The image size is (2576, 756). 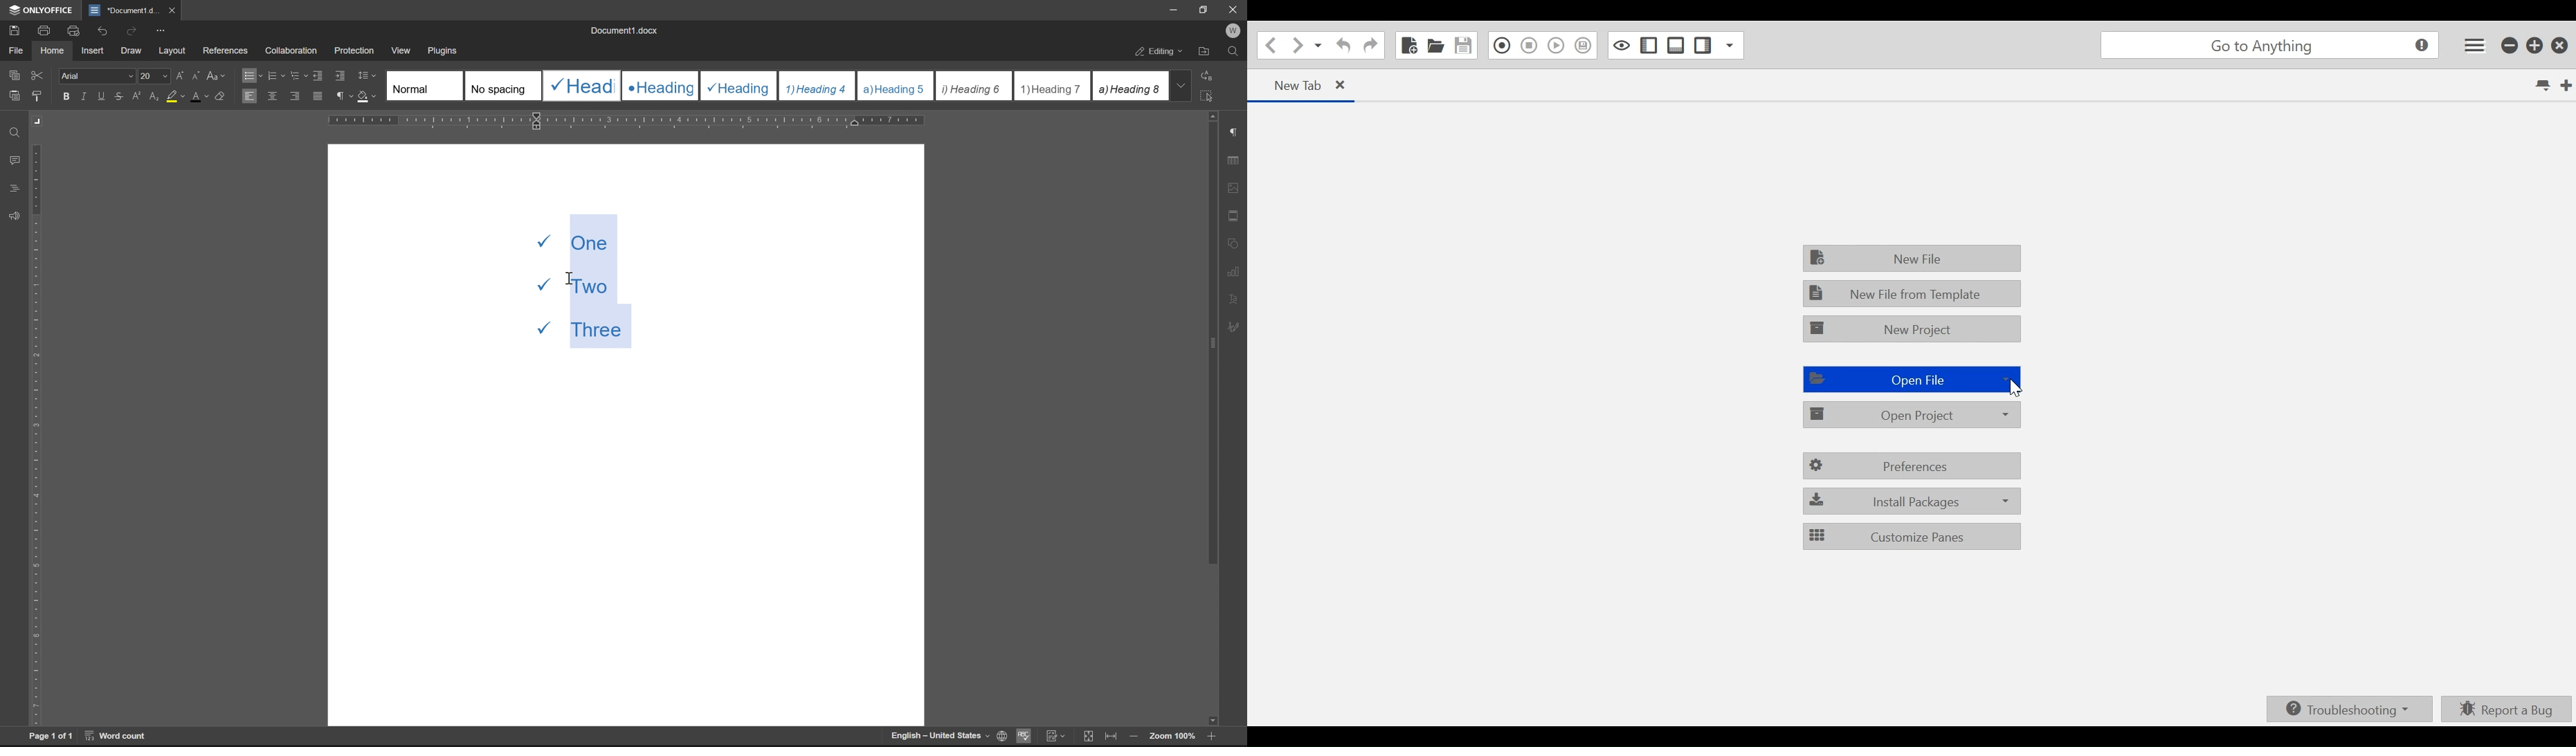 What do you see at coordinates (580, 85) in the screenshot?
I see `Heading 1` at bounding box center [580, 85].